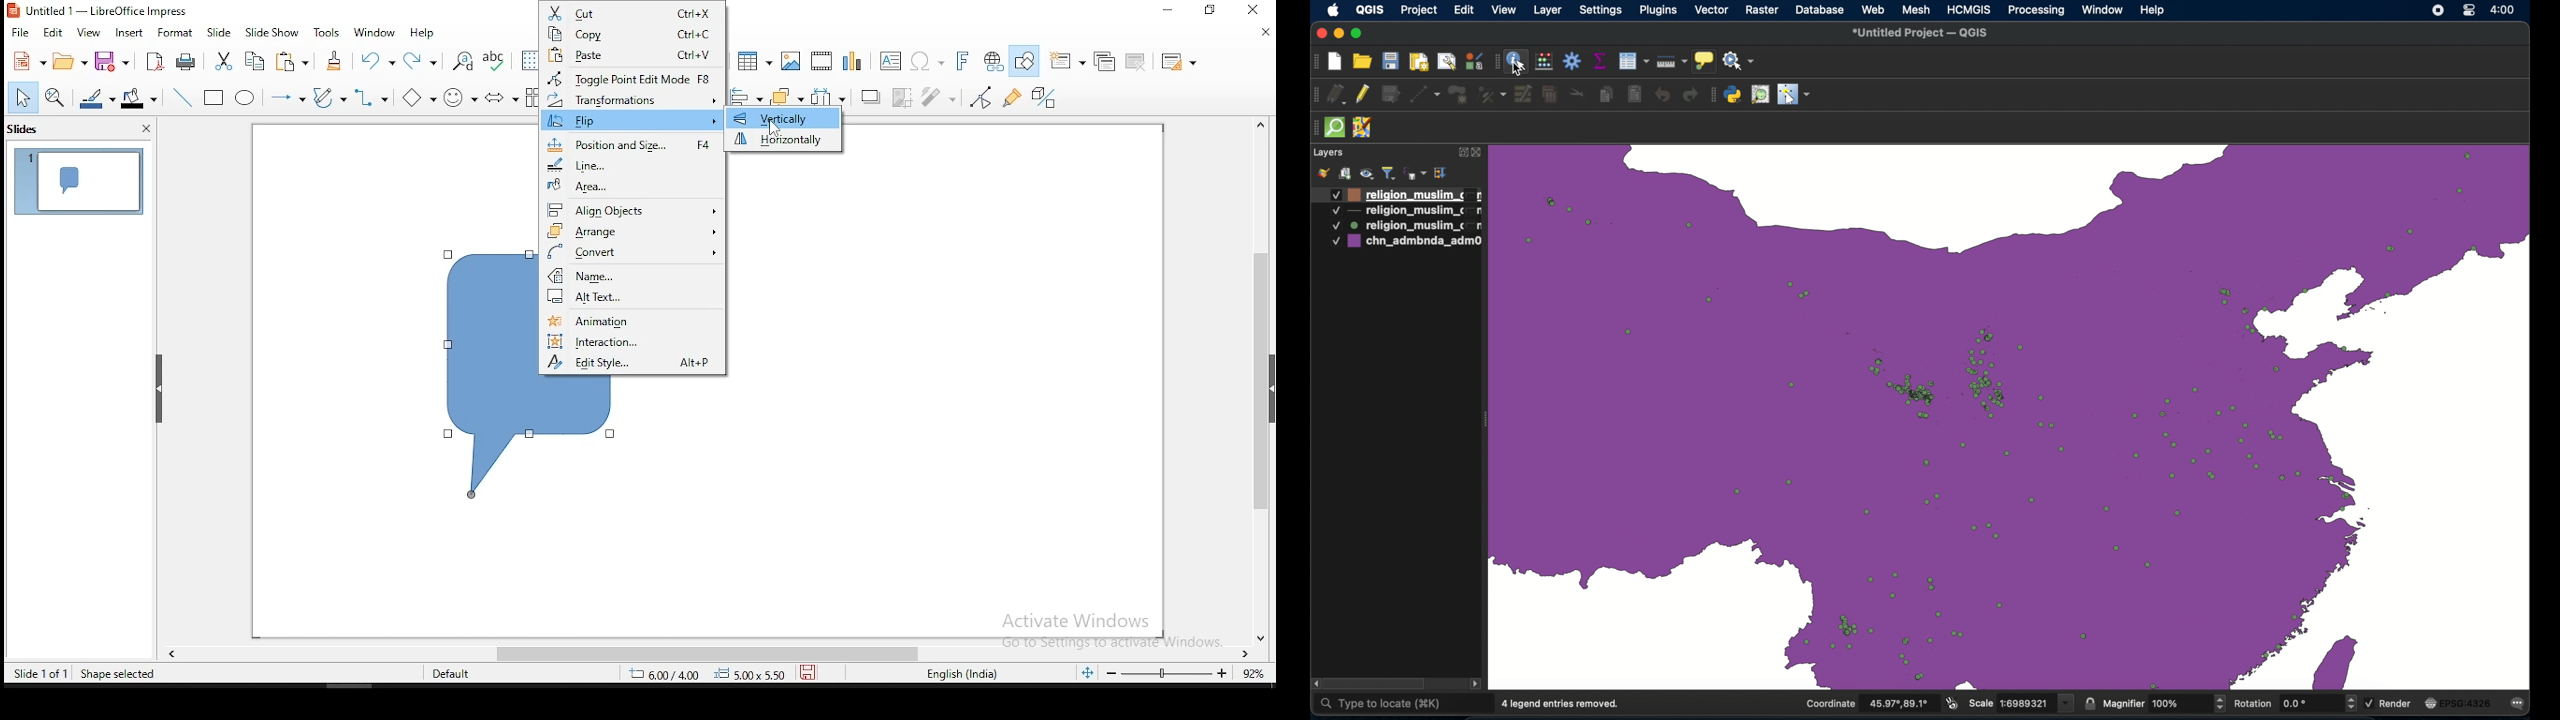 Image resolution: width=2576 pixels, height=728 pixels. What do you see at coordinates (1389, 61) in the screenshot?
I see `save project ` at bounding box center [1389, 61].